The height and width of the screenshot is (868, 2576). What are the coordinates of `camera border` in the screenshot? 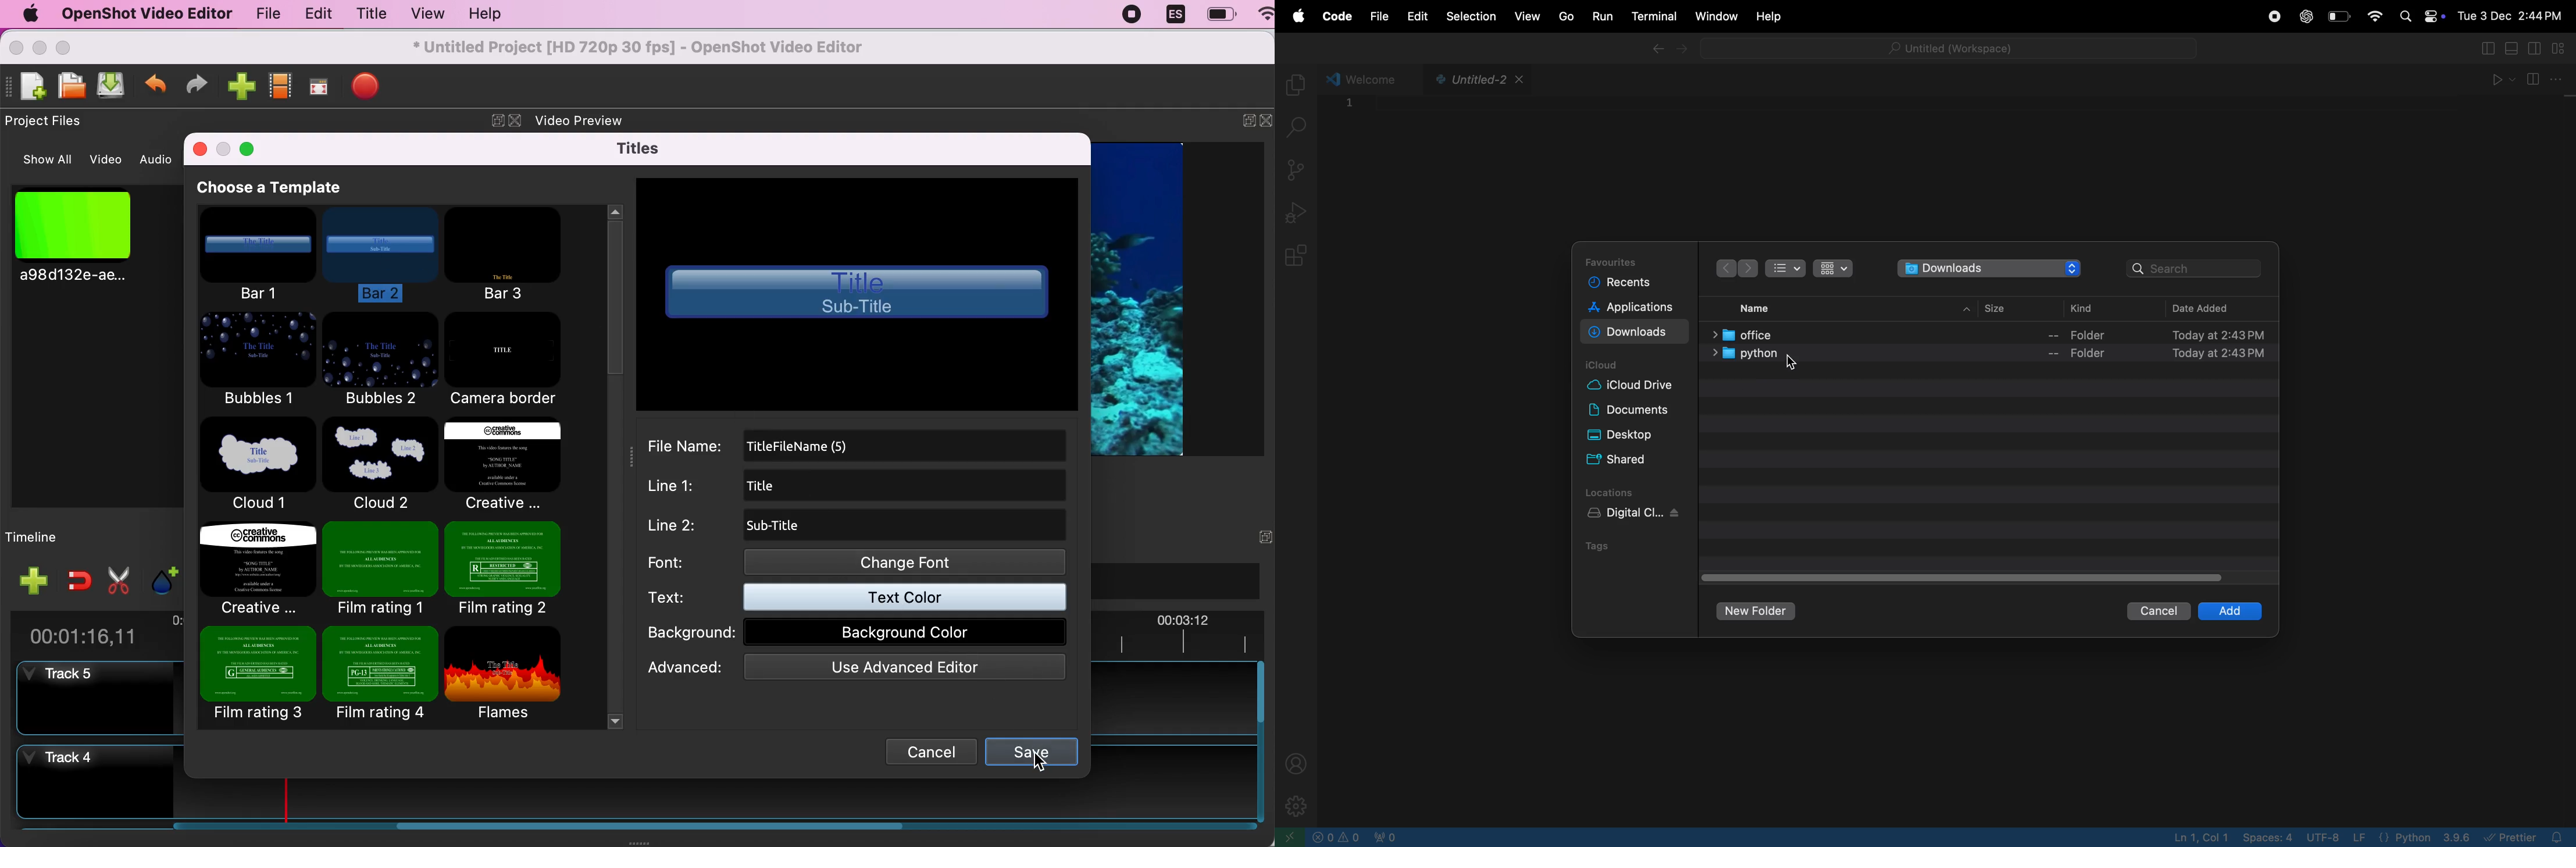 It's located at (512, 360).